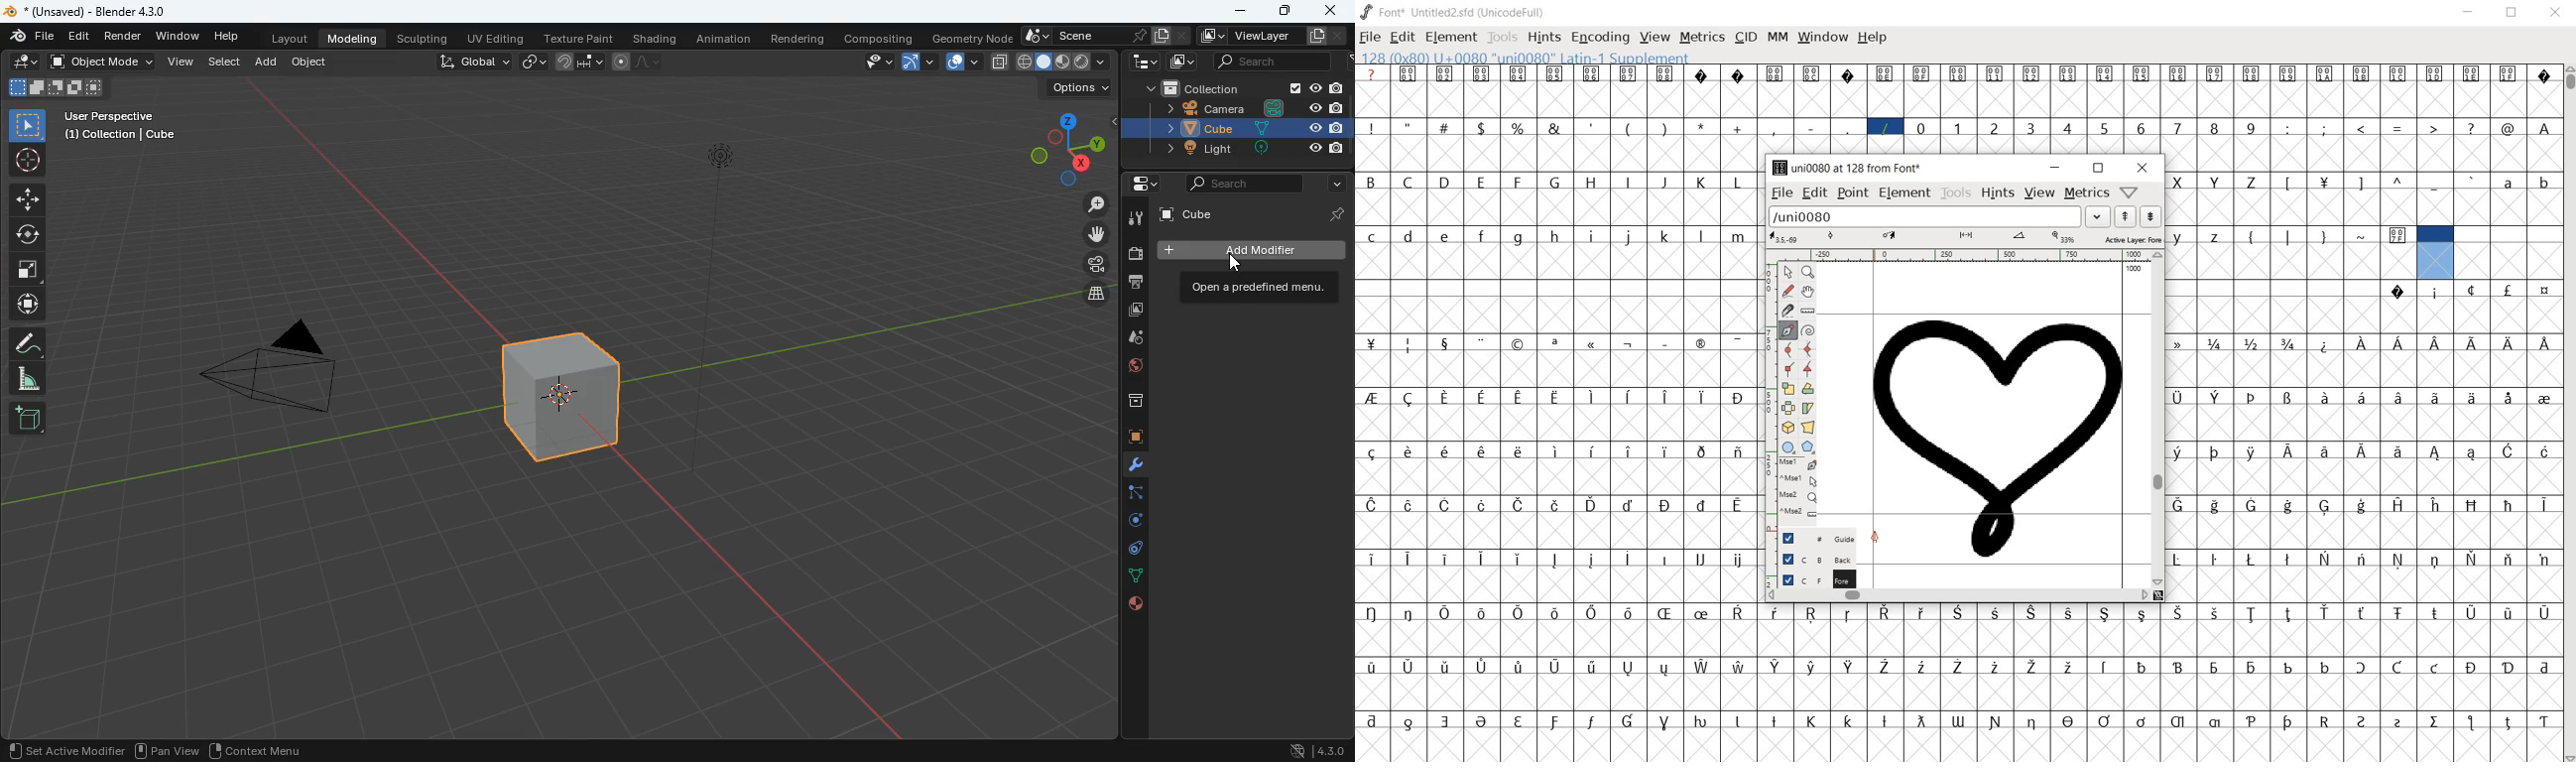  What do you see at coordinates (1251, 148) in the screenshot?
I see `light` at bounding box center [1251, 148].